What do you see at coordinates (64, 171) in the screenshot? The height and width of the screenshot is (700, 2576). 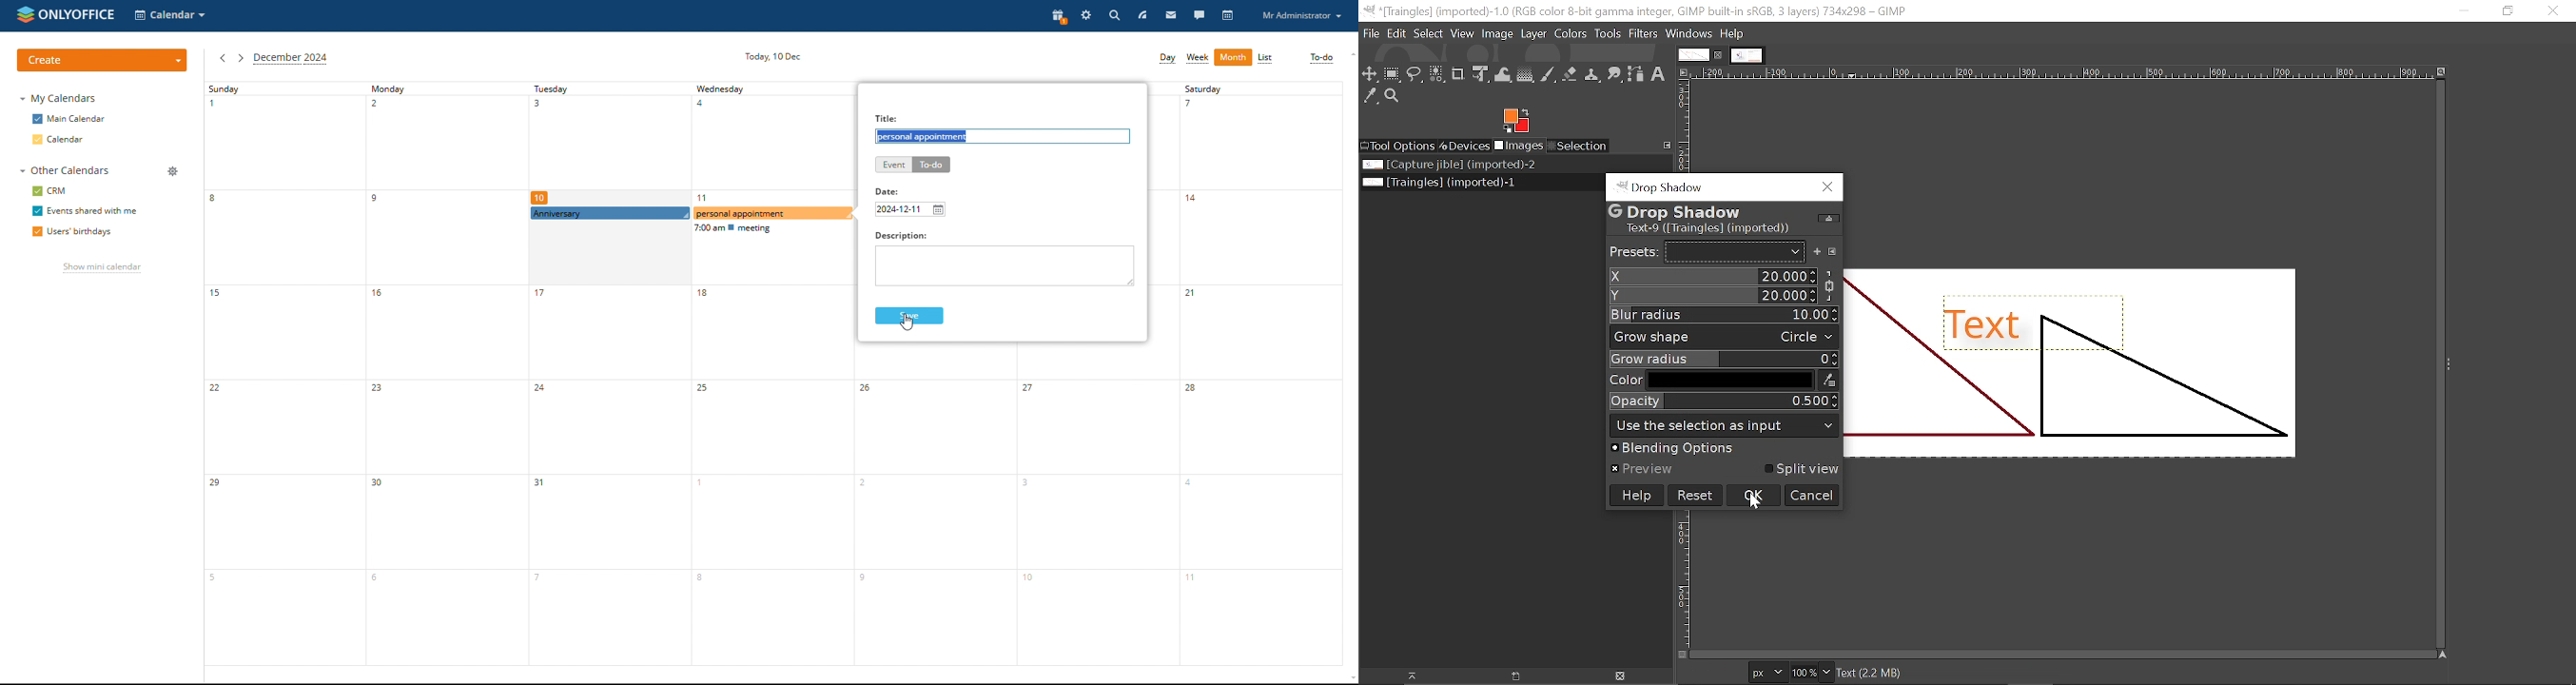 I see `other calendars` at bounding box center [64, 171].